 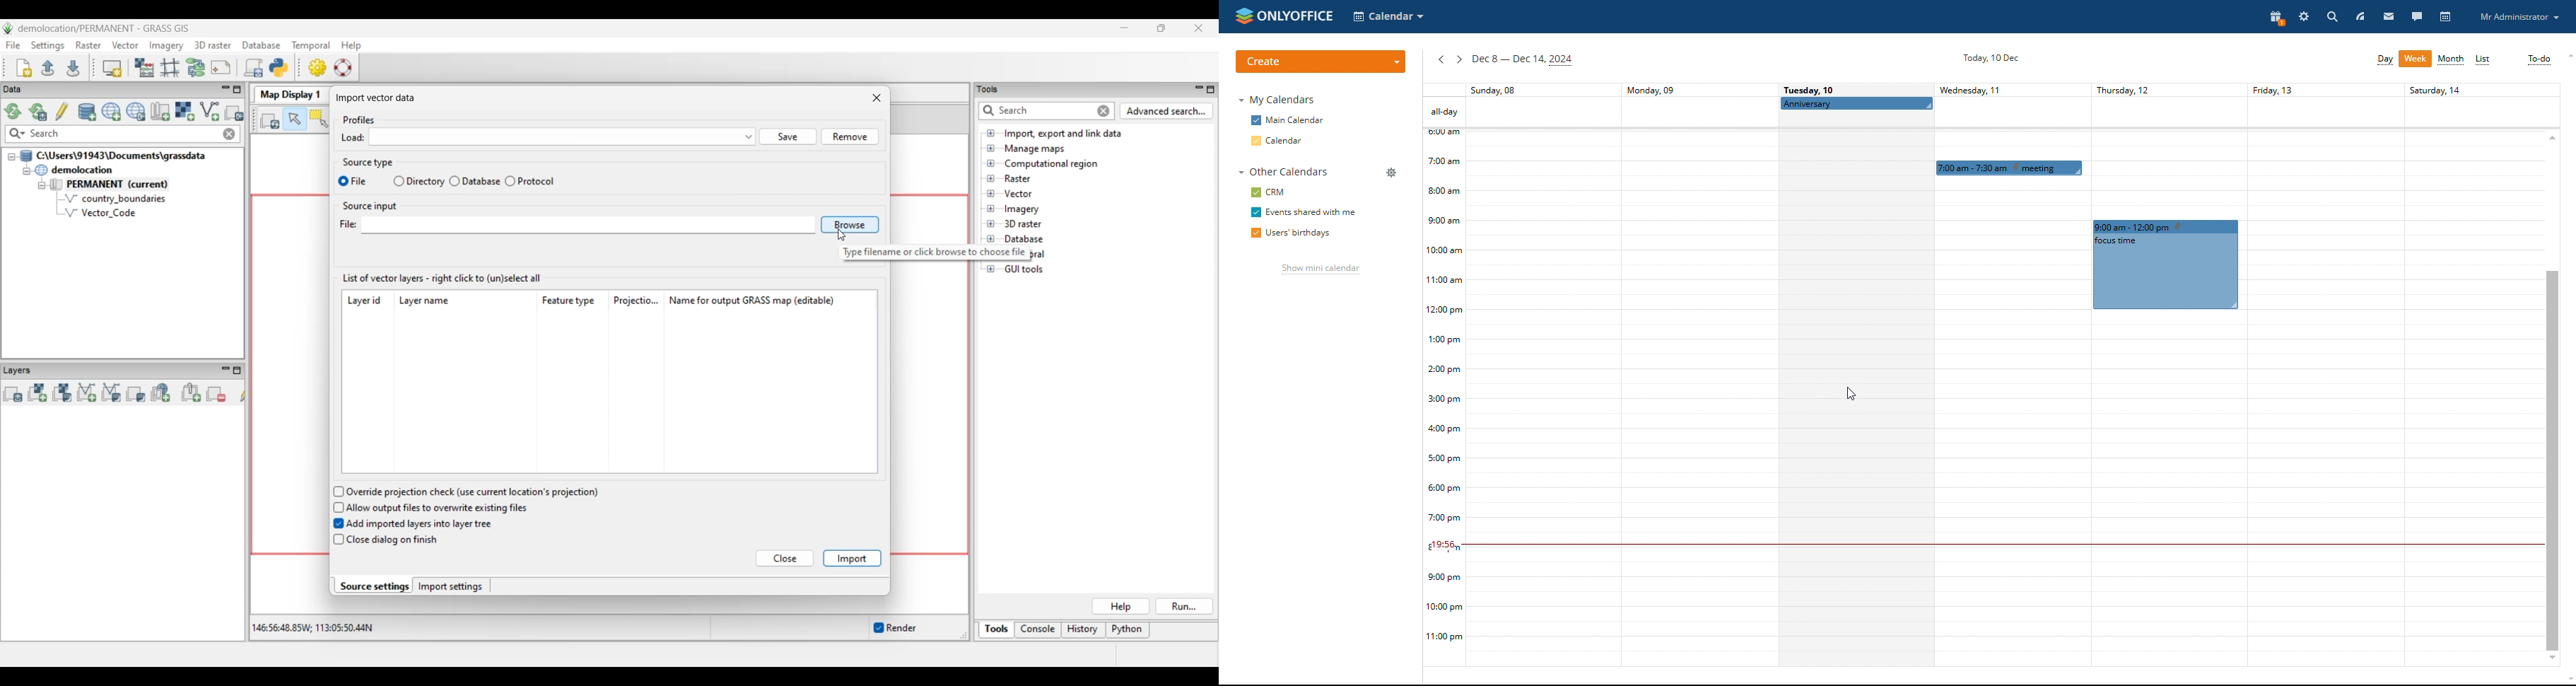 I want to click on list view, so click(x=2483, y=60).